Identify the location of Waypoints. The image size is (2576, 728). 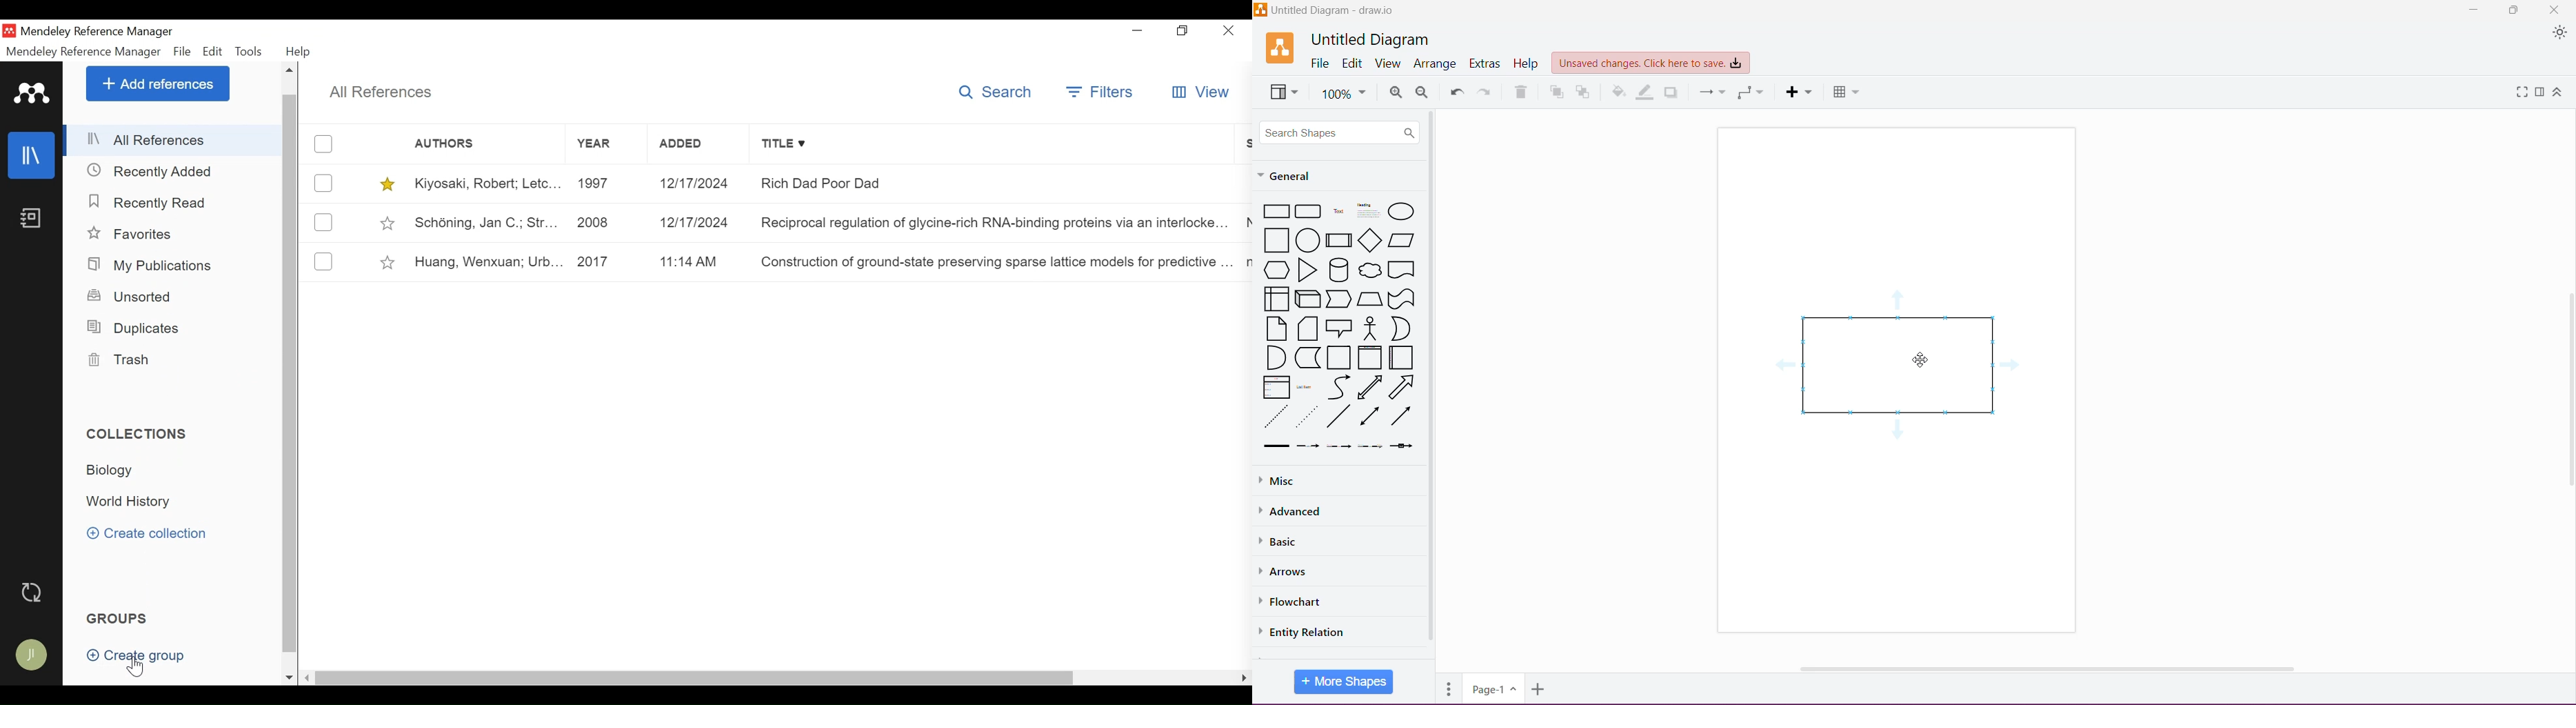
(1751, 93).